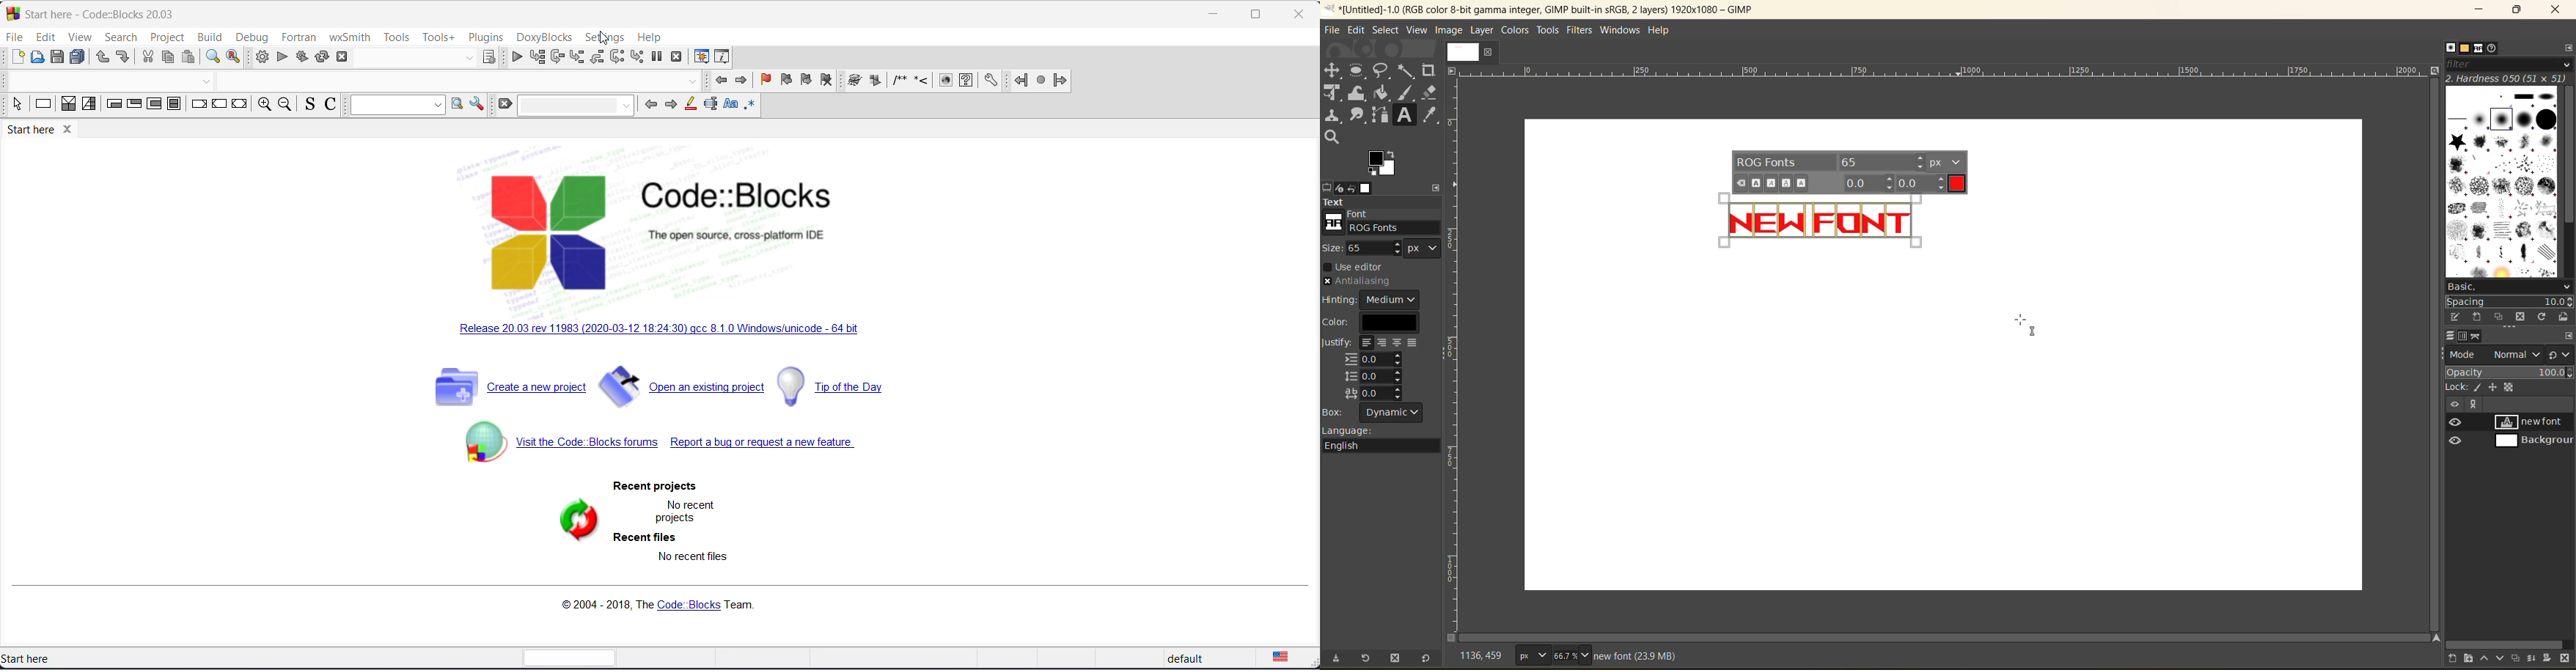 The height and width of the screenshot is (672, 2576). I want to click on new release, so click(652, 330).